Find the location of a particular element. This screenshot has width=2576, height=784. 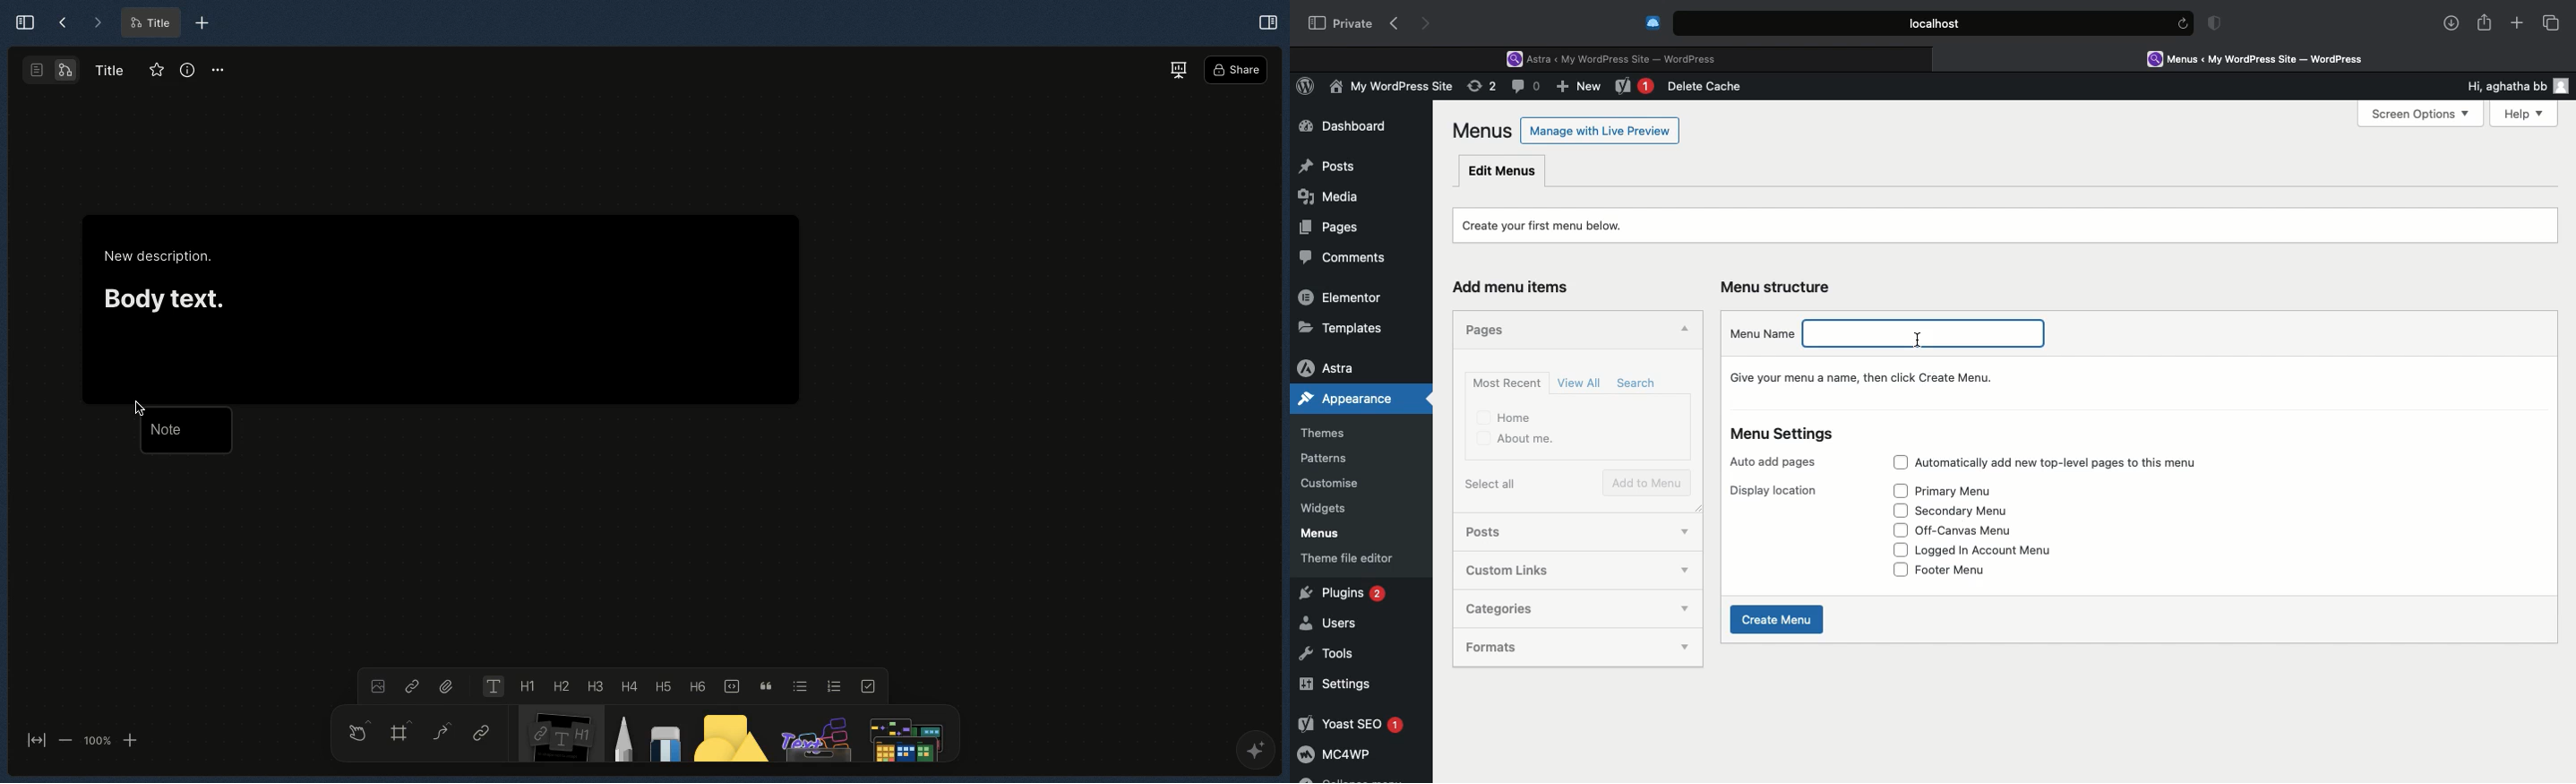

Auto add pages is located at coordinates (1777, 462).